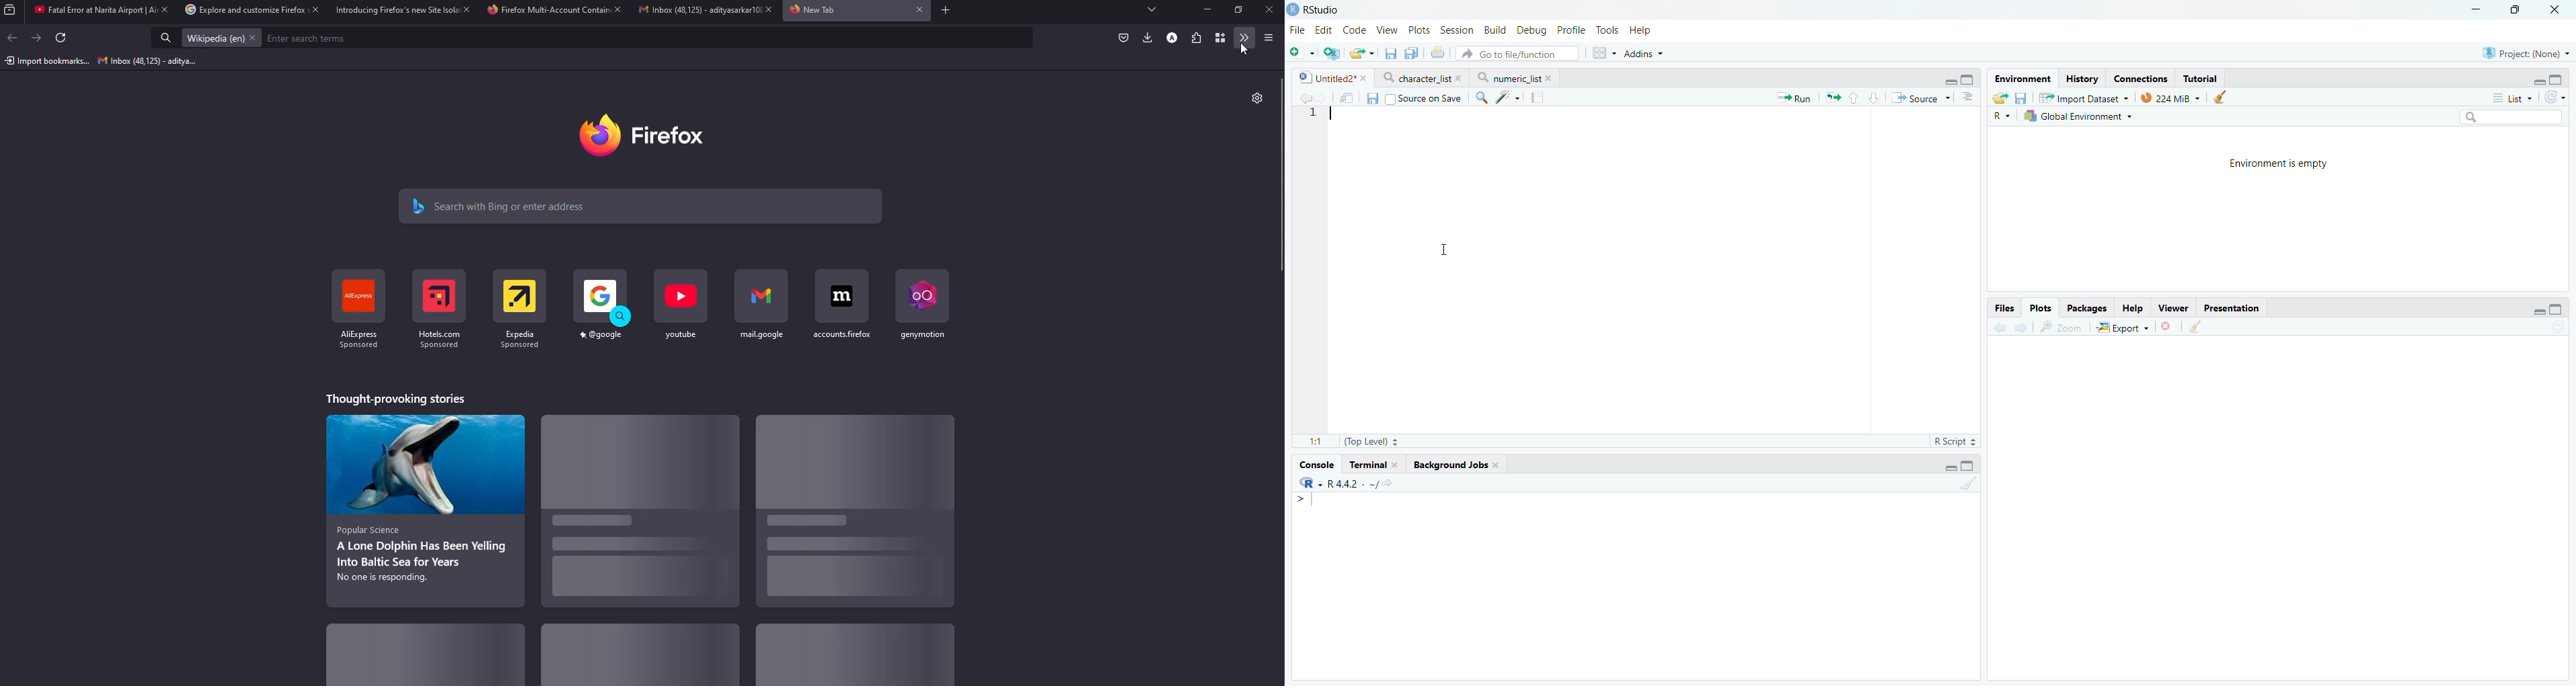 This screenshot has width=2576, height=700. I want to click on Go to previous section, so click(1855, 97).